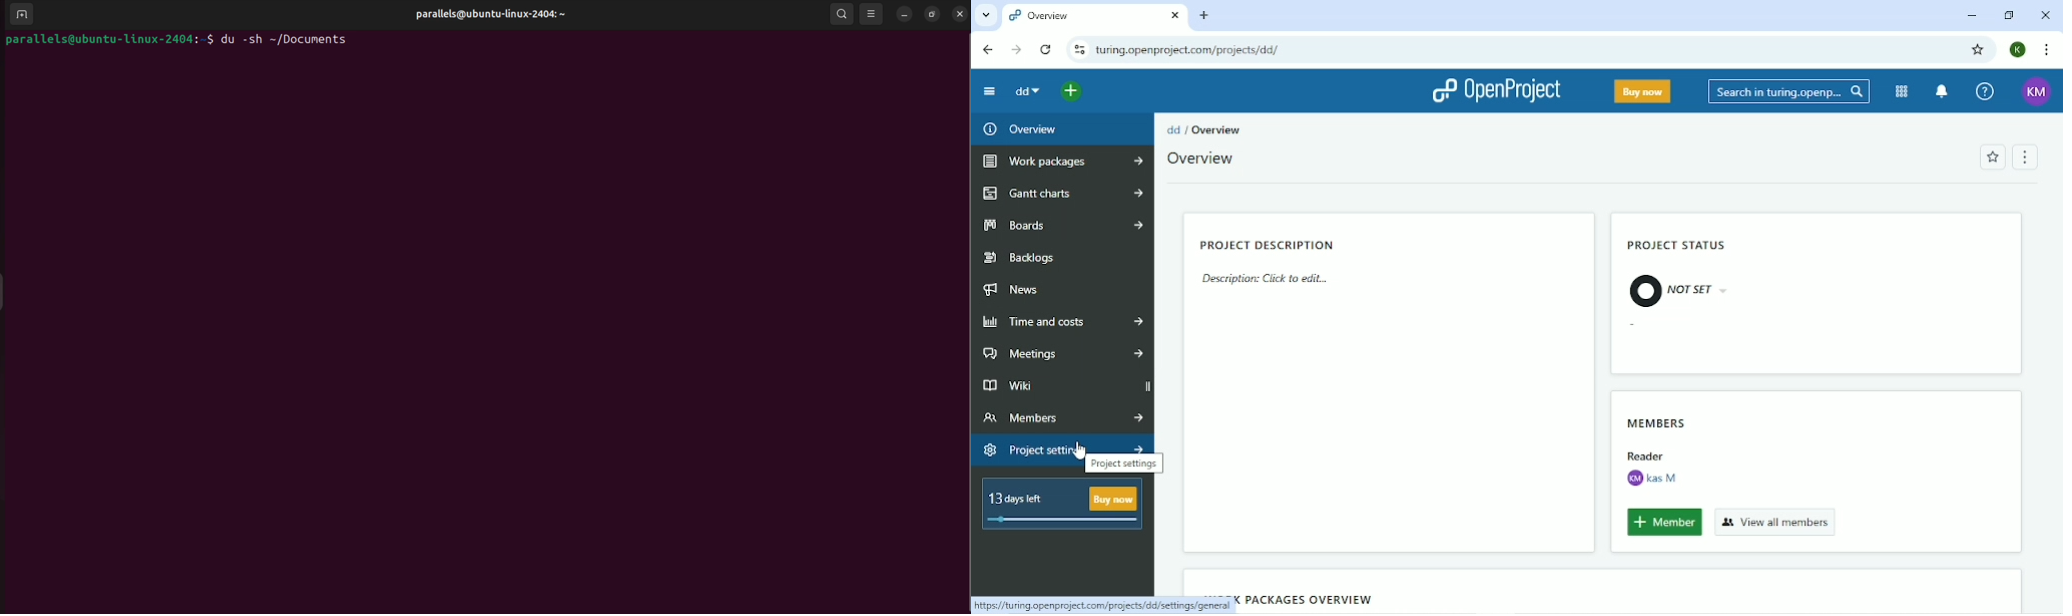 Image resolution: width=2072 pixels, height=616 pixels. I want to click on Minimize, so click(1972, 16).